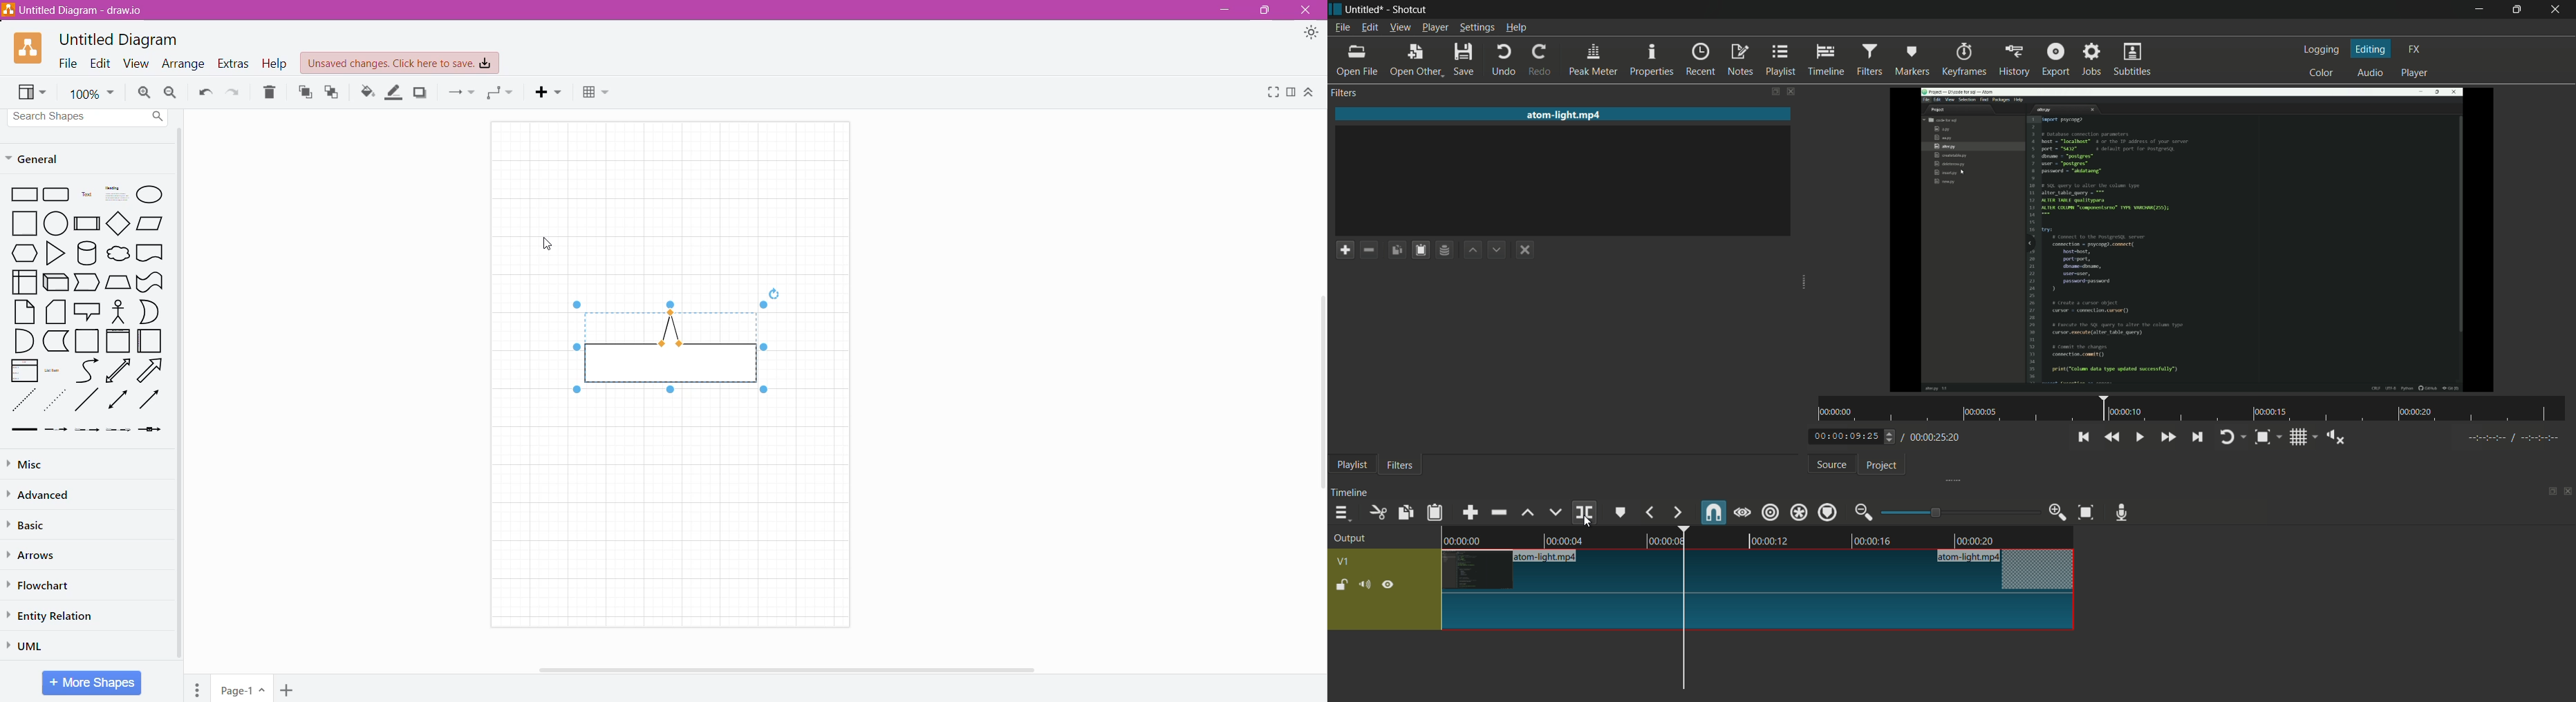 This screenshot has height=728, width=2576. Describe the element at coordinates (152, 370) in the screenshot. I see `Right Diagonal Arrow` at that location.